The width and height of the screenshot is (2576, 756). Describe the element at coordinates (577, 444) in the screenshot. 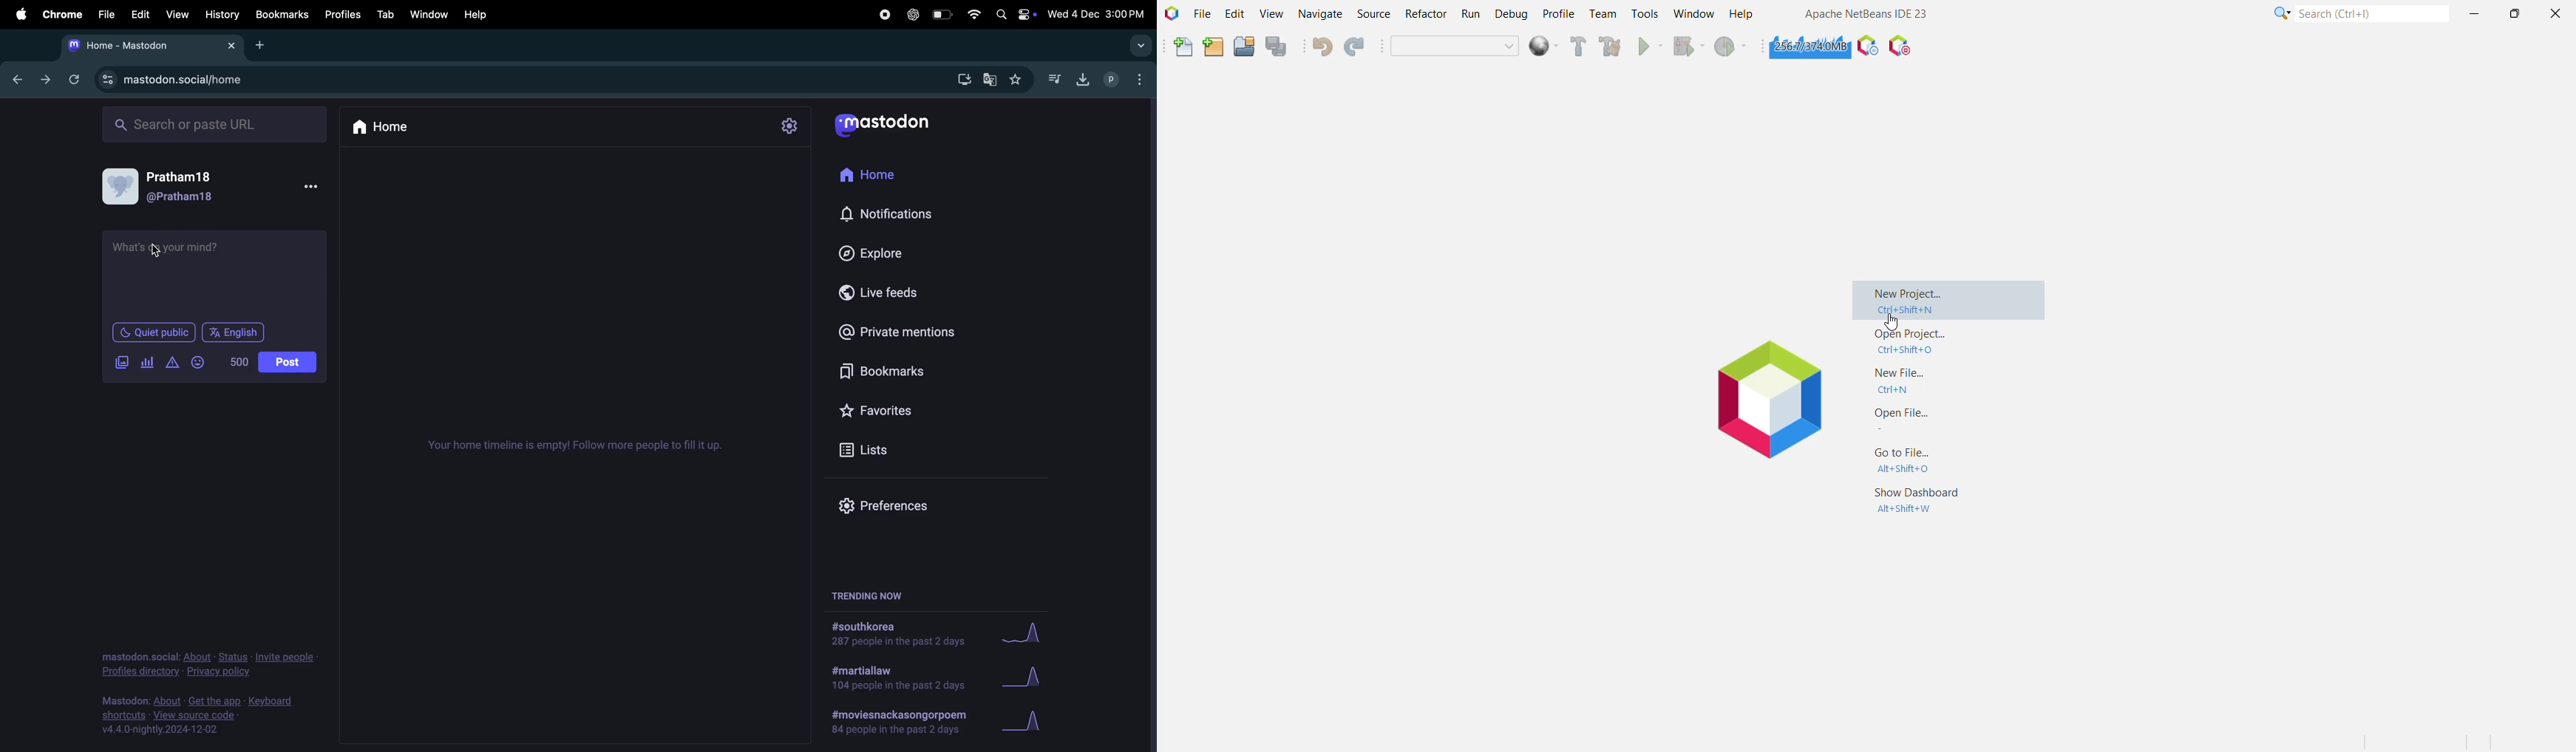

I see `Timeline` at that location.